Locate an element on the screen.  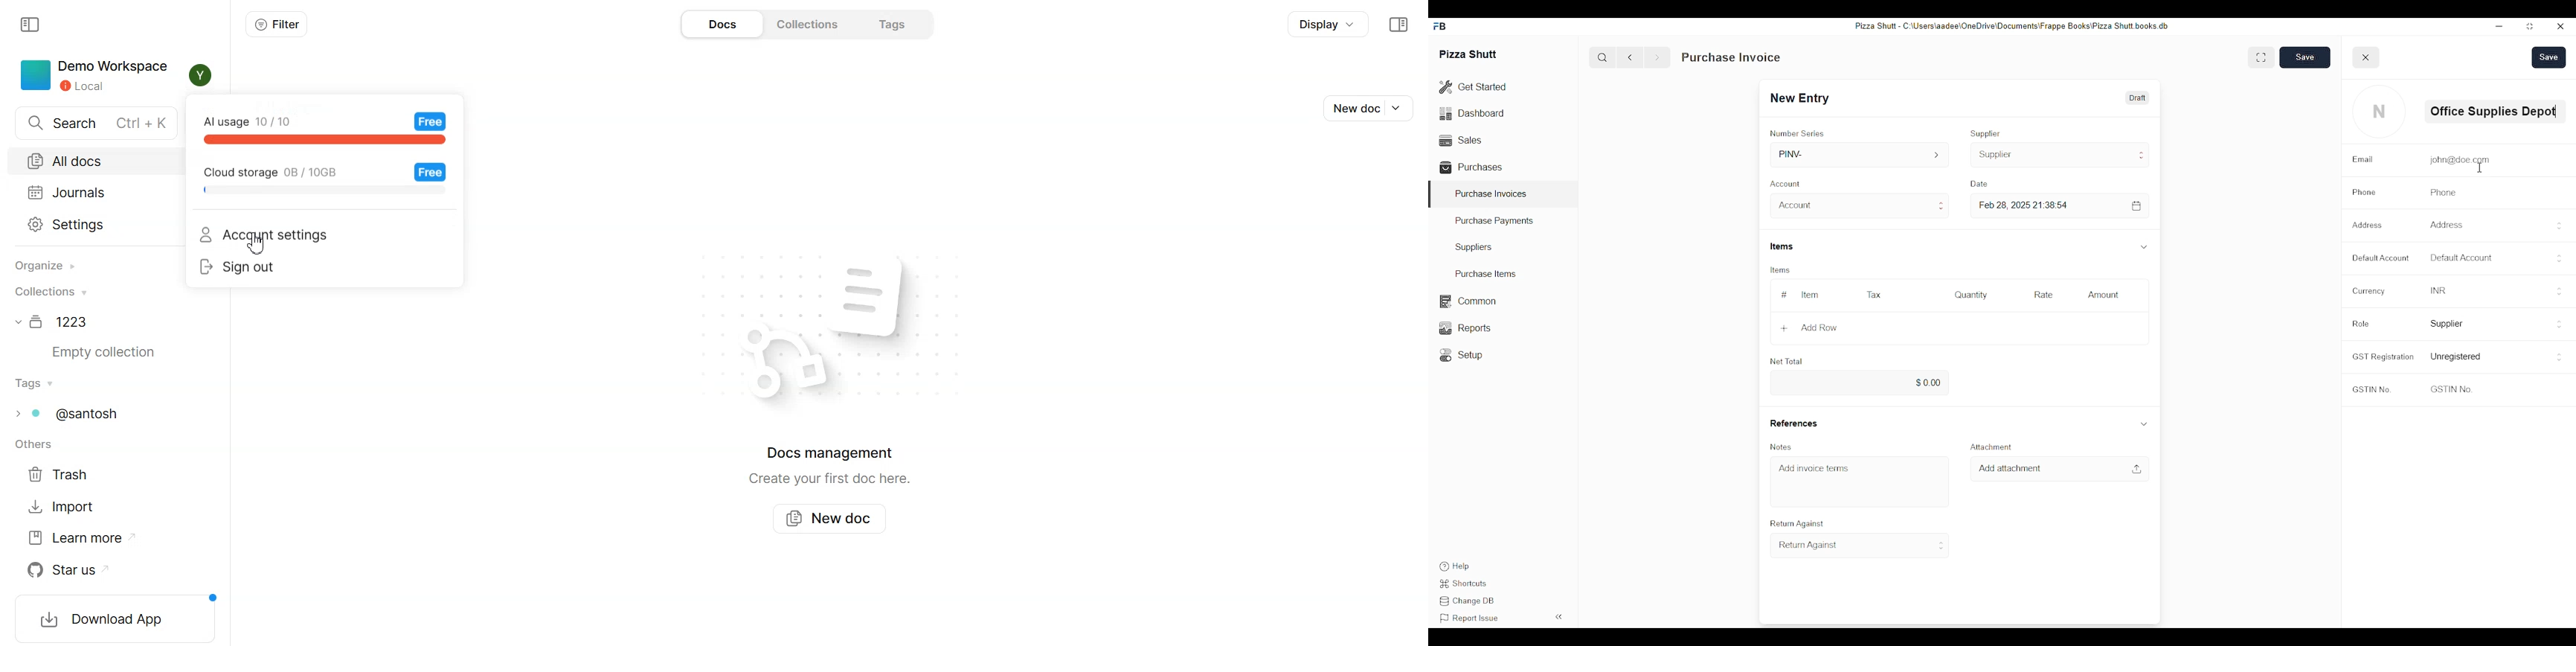
Rate is located at coordinates (2043, 295).